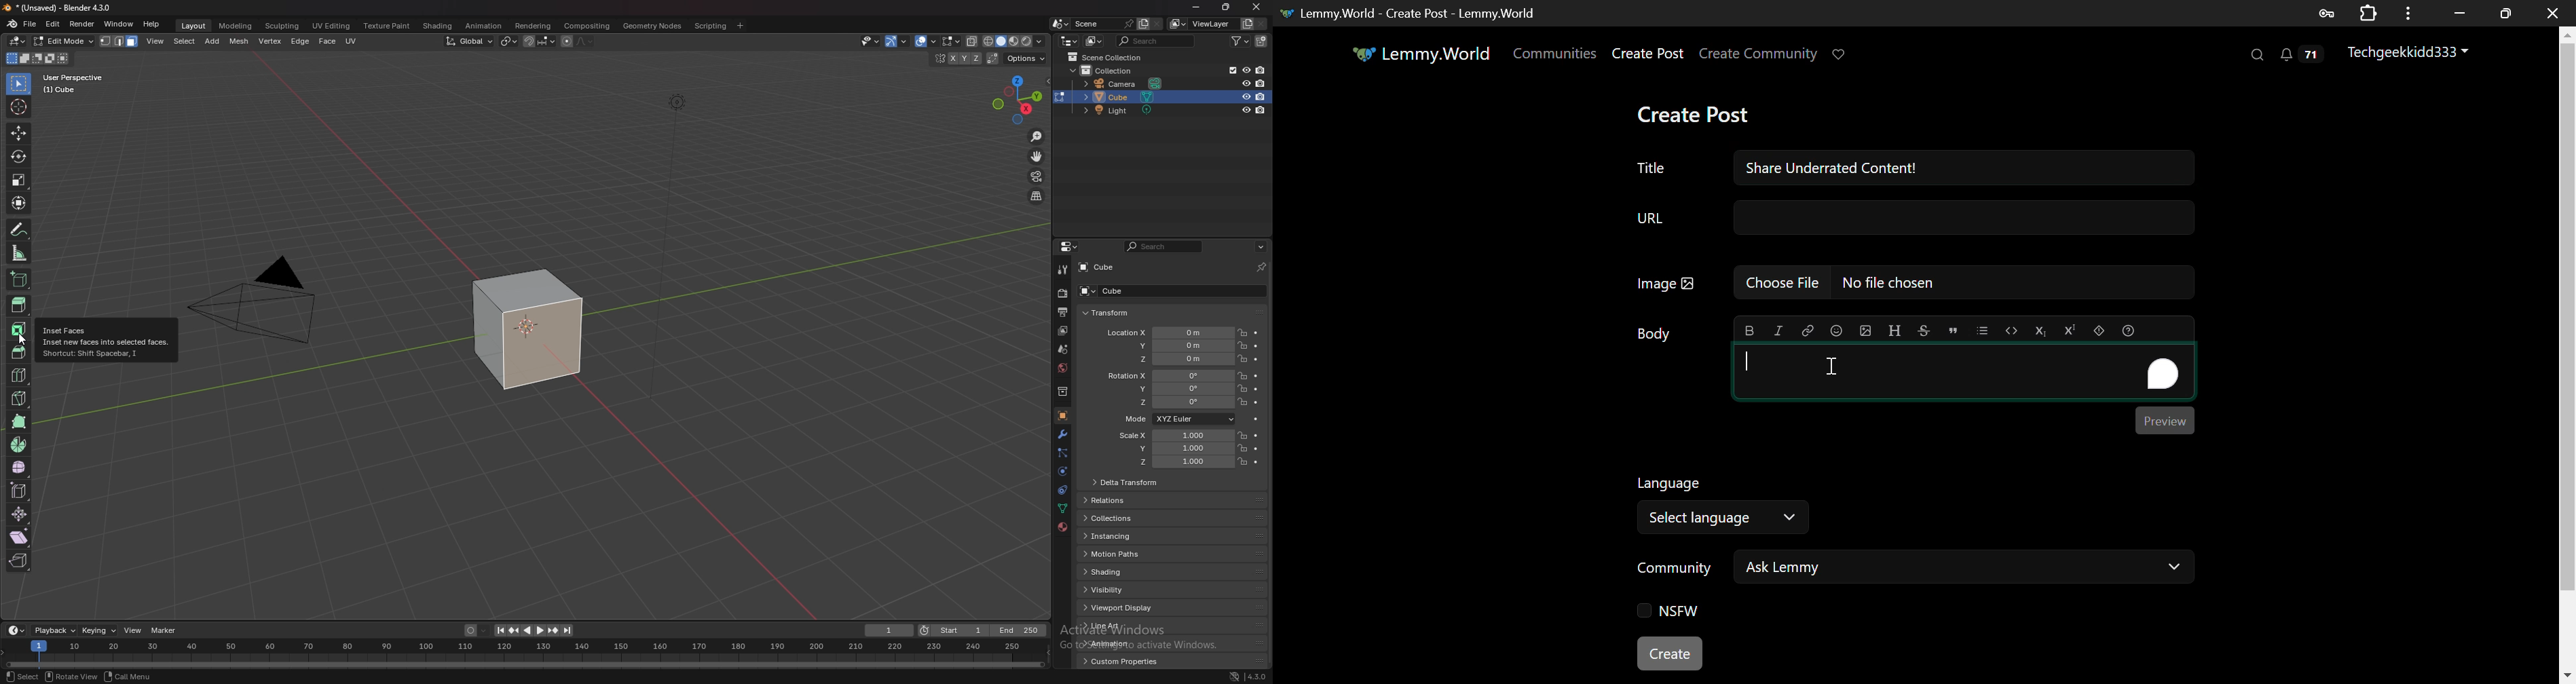  What do you see at coordinates (1117, 664) in the screenshot?
I see `custom` at bounding box center [1117, 664].